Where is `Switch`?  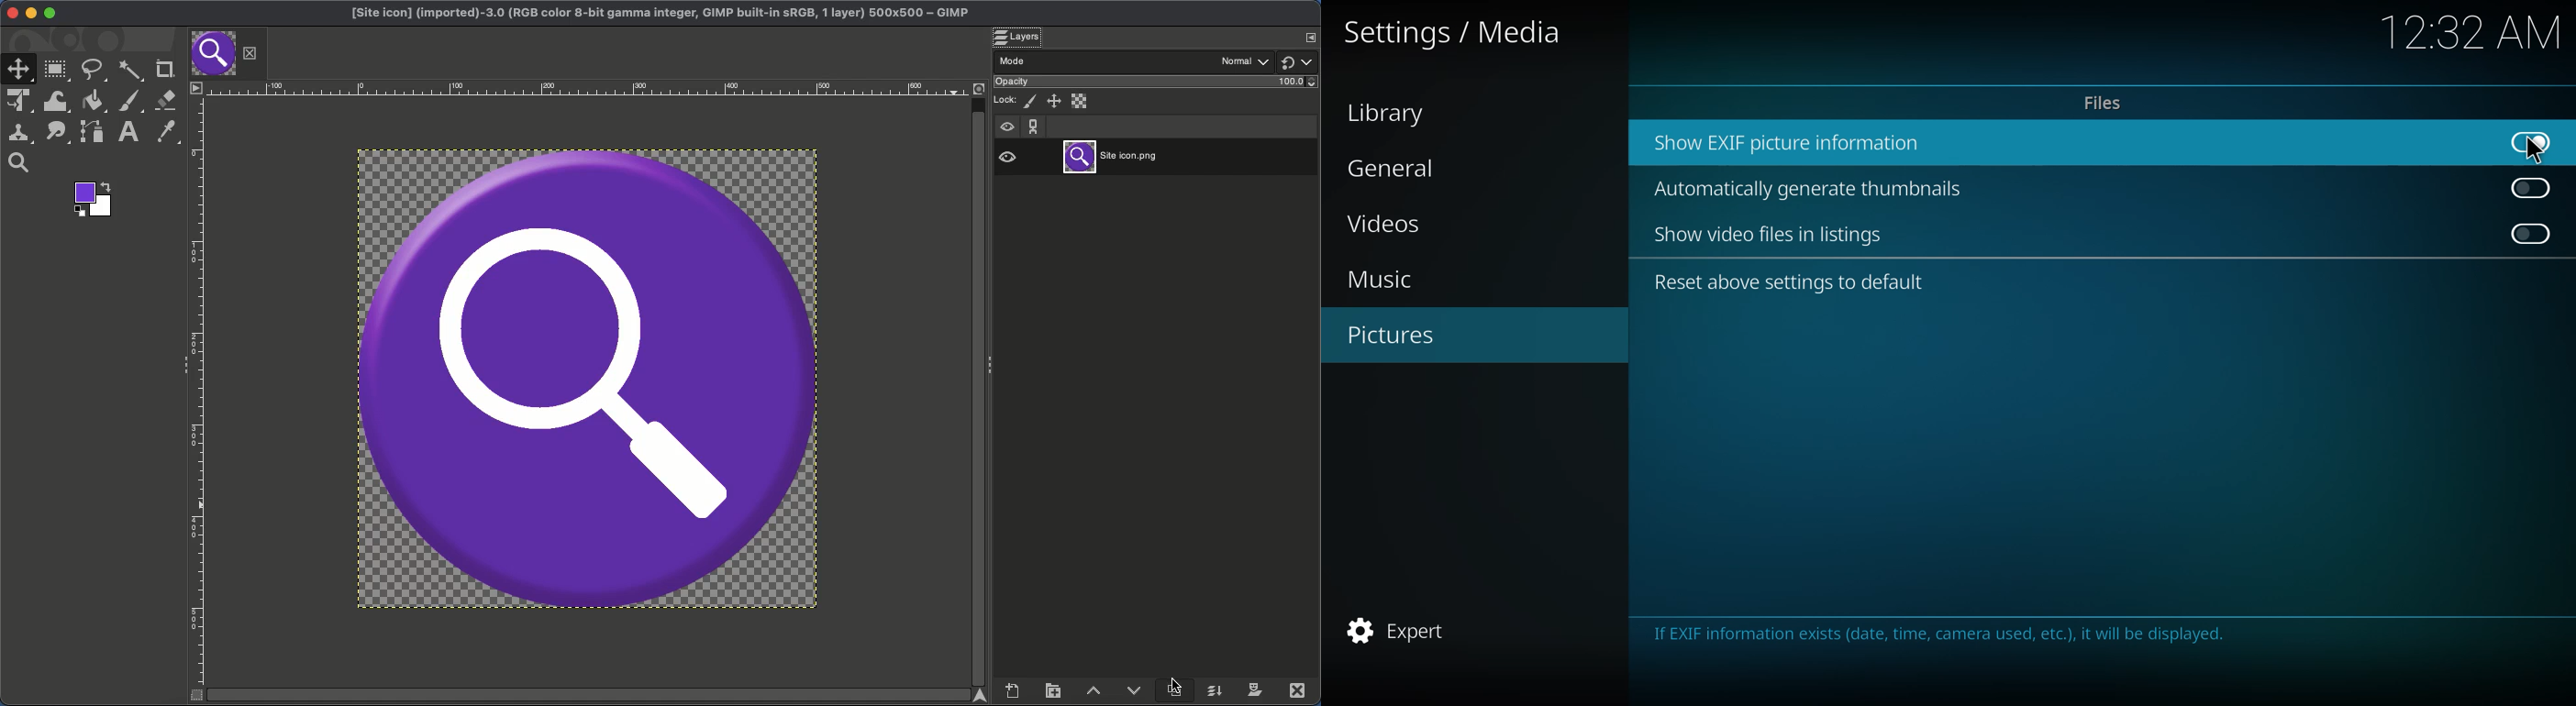
Switch is located at coordinates (1290, 63).